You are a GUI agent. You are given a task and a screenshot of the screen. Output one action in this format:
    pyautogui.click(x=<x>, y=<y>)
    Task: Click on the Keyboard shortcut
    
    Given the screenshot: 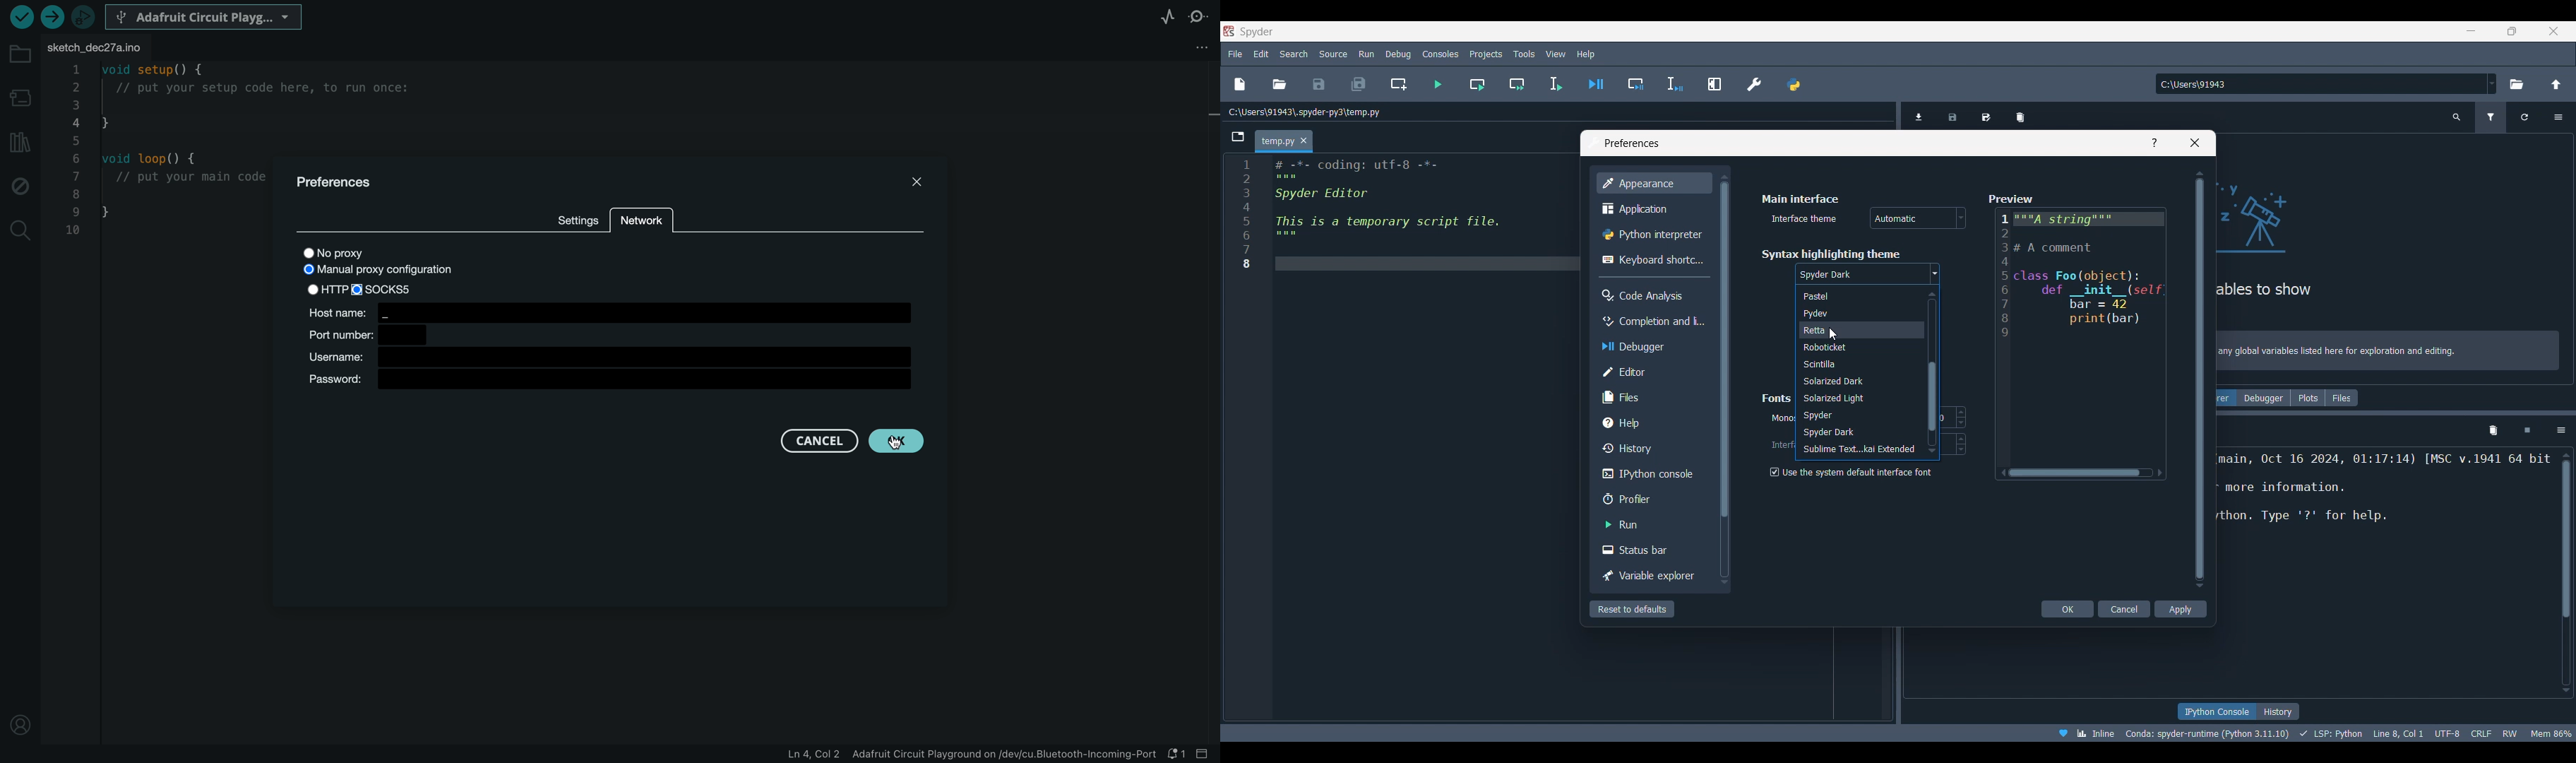 What is the action you would take?
    pyautogui.click(x=1652, y=259)
    